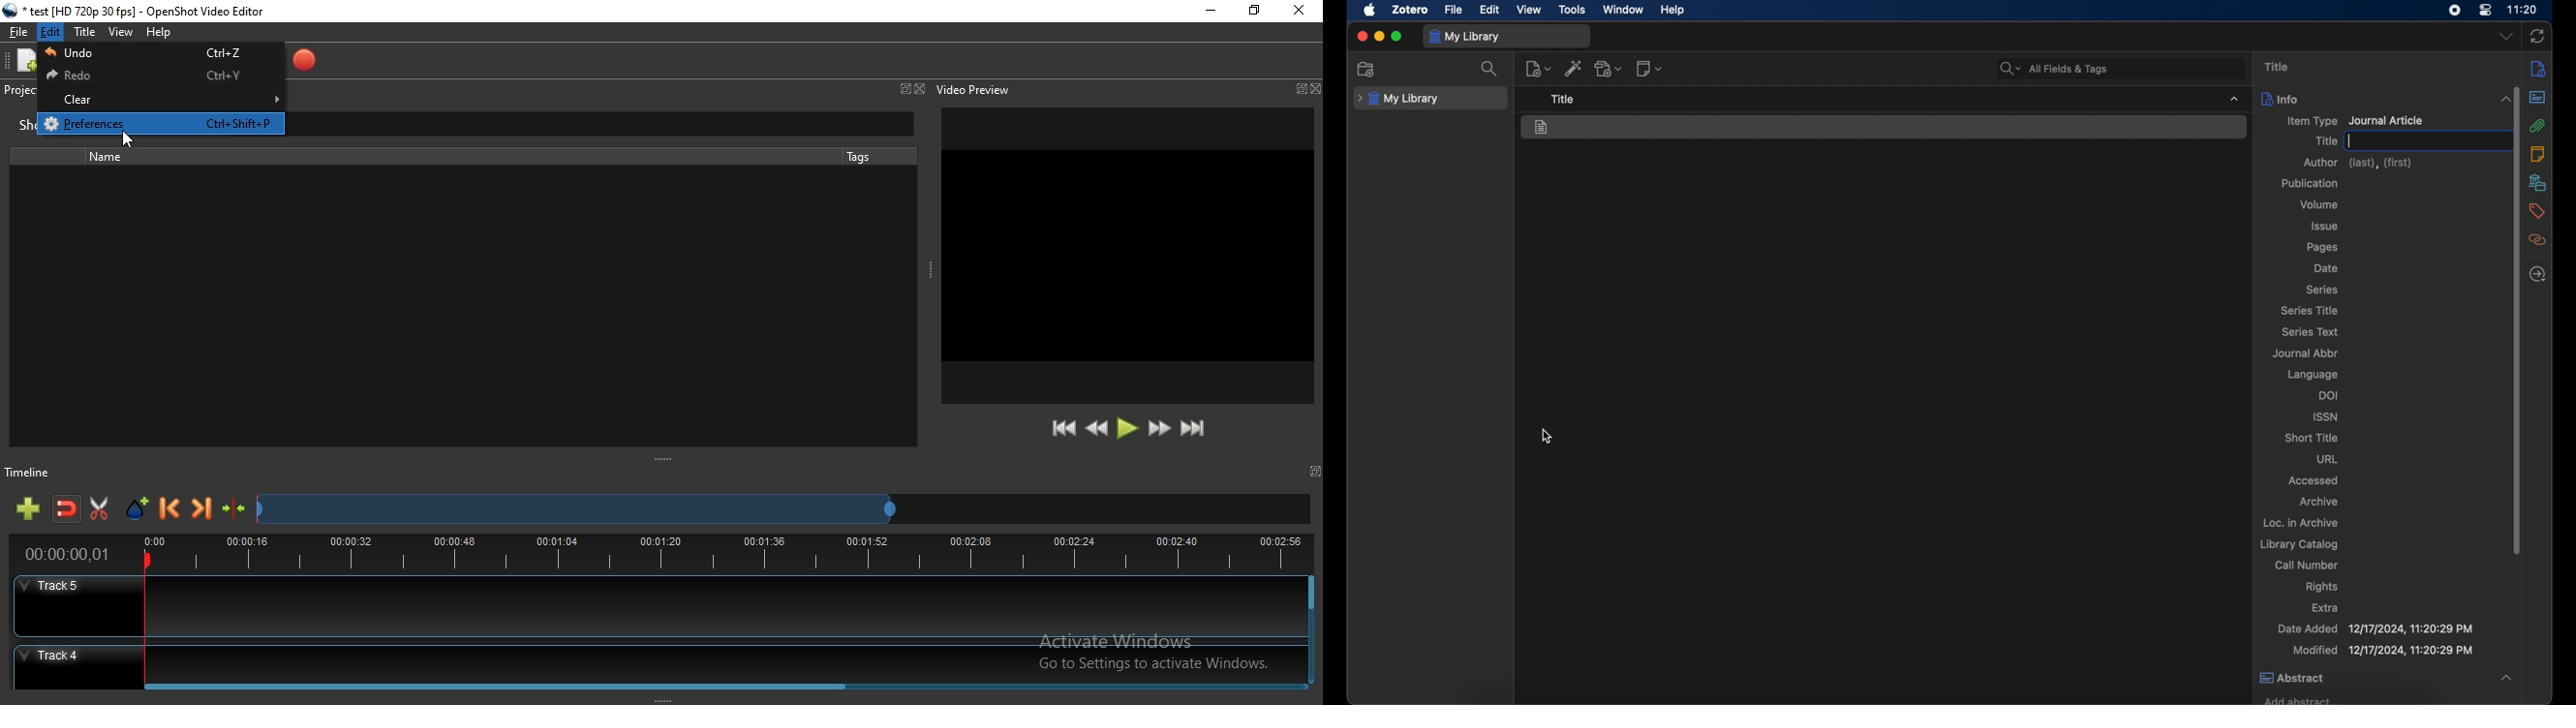 Image resolution: width=2576 pixels, height=728 pixels. Describe the element at coordinates (2536, 68) in the screenshot. I see `info` at that location.